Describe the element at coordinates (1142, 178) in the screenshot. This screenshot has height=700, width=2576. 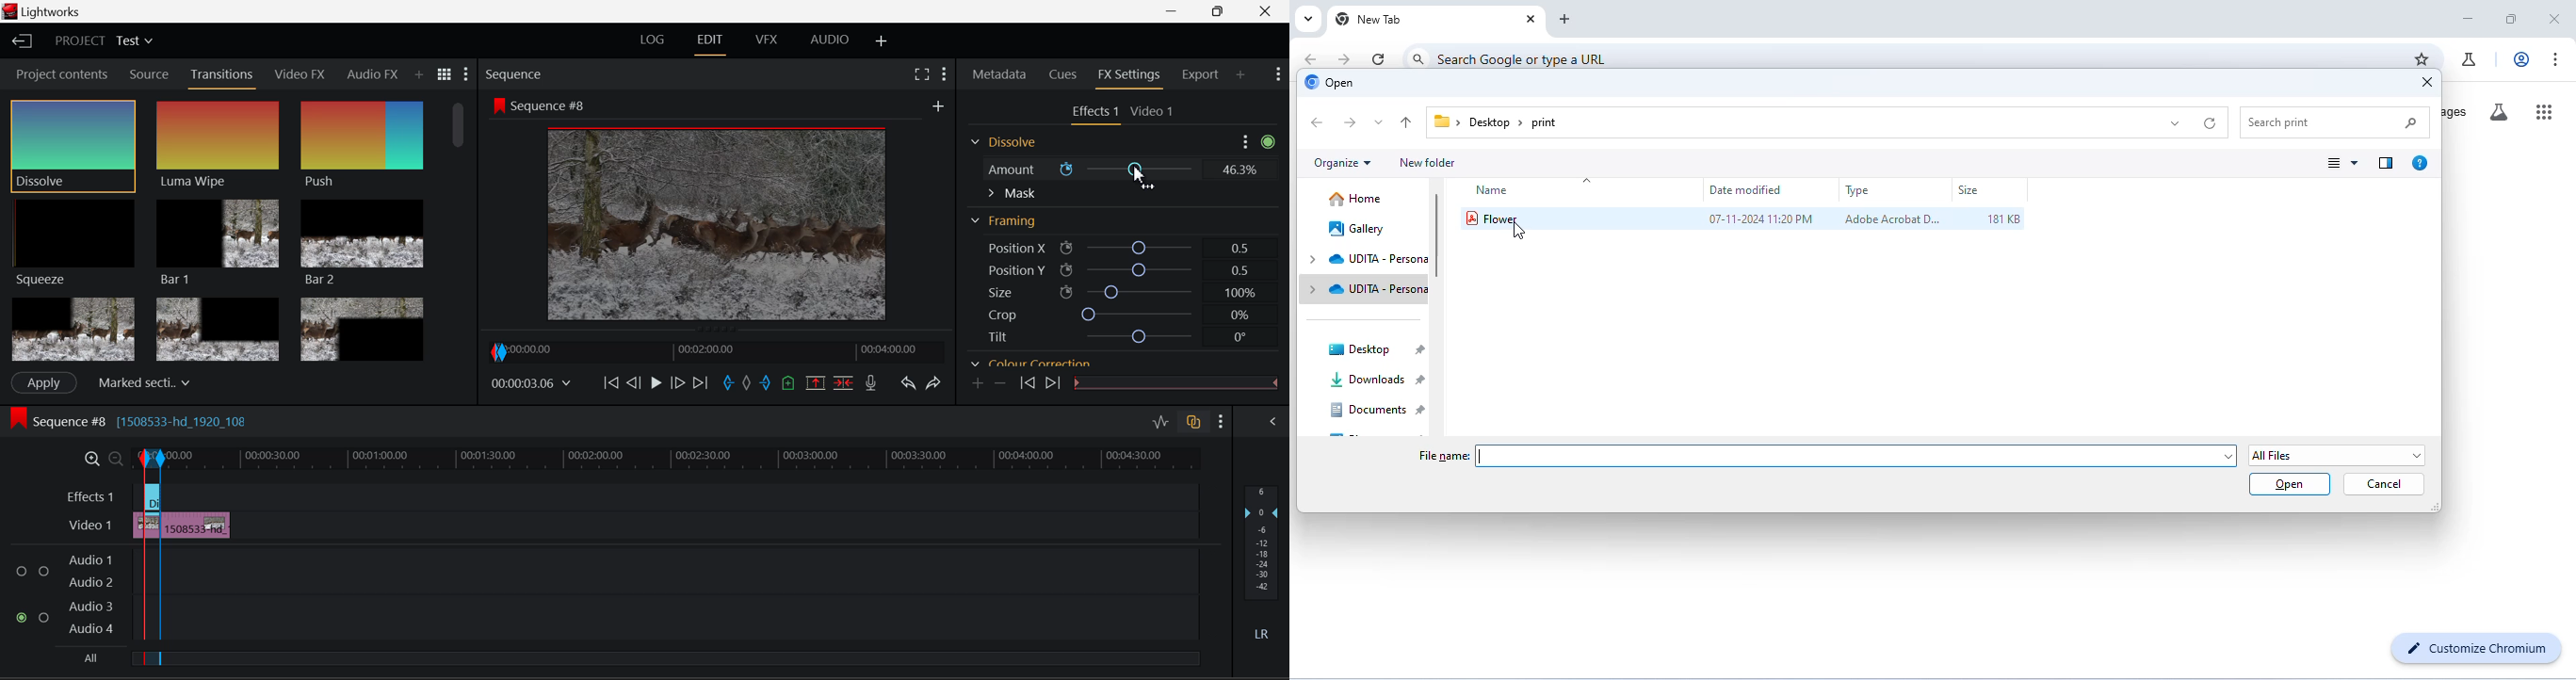
I see `MOUSE_UP Cursor Position` at that location.